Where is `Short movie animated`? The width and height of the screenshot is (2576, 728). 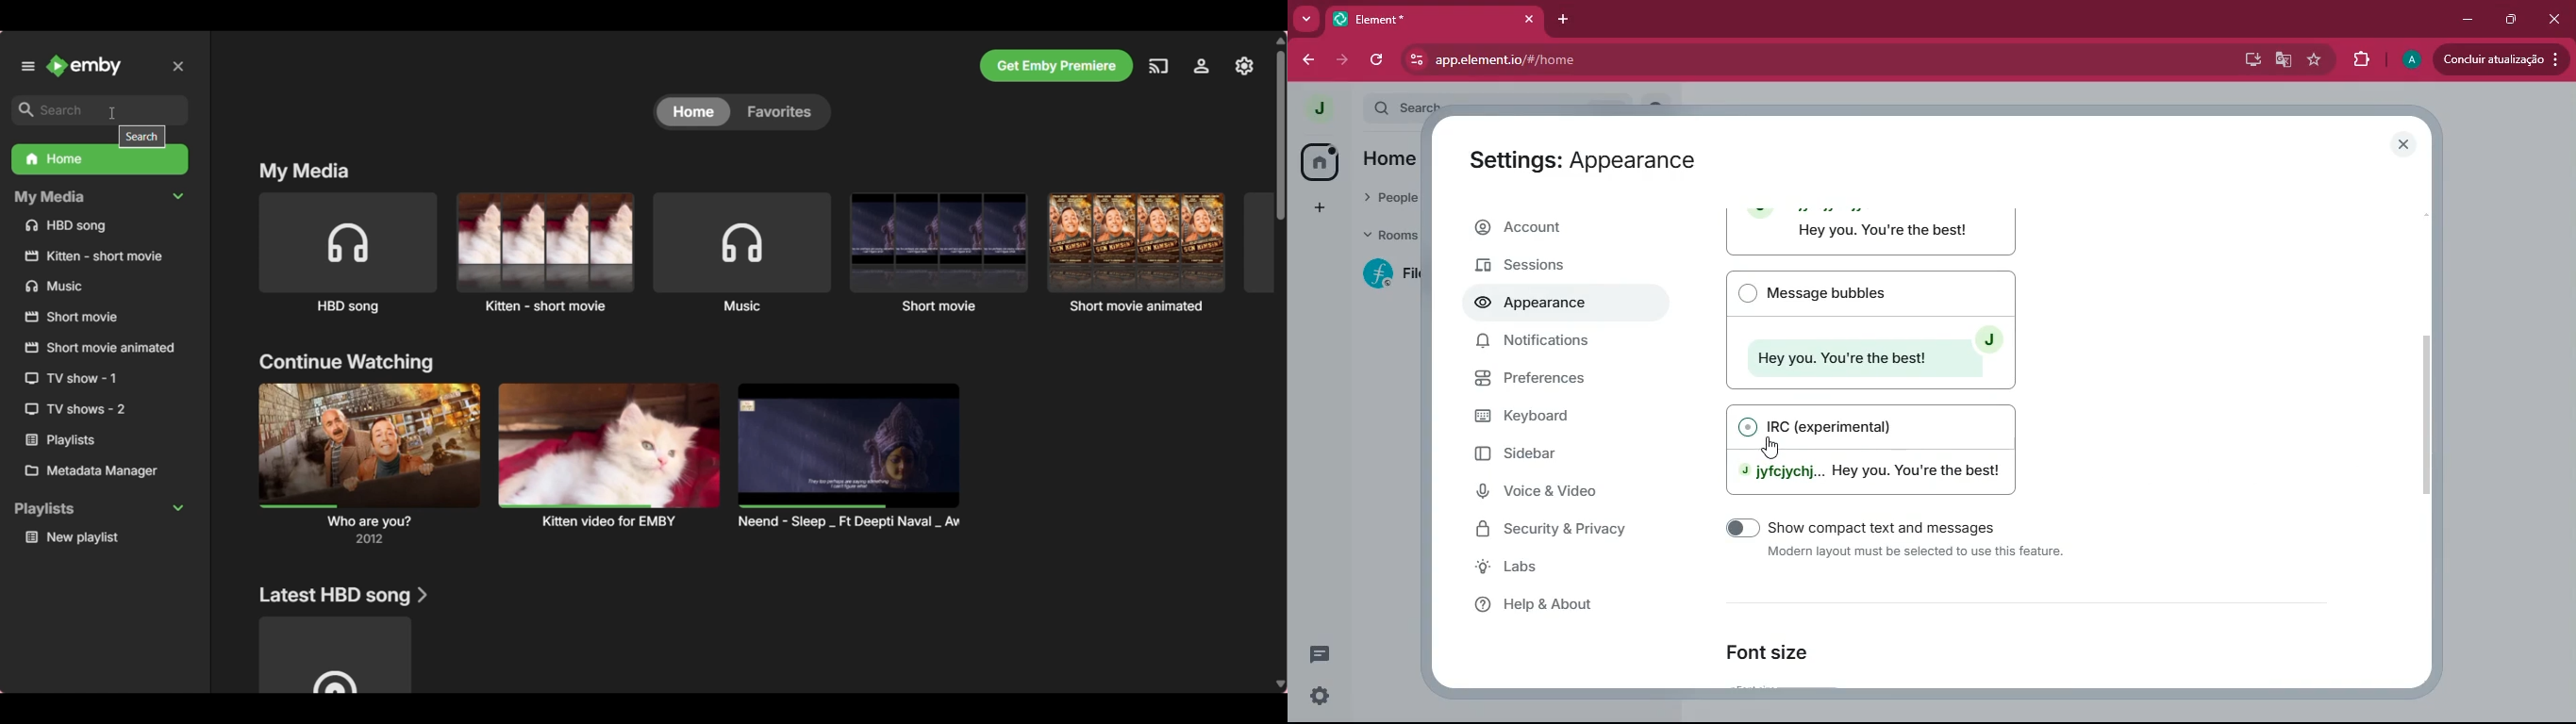 Short movie animated is located at coordinates (1136, 251).